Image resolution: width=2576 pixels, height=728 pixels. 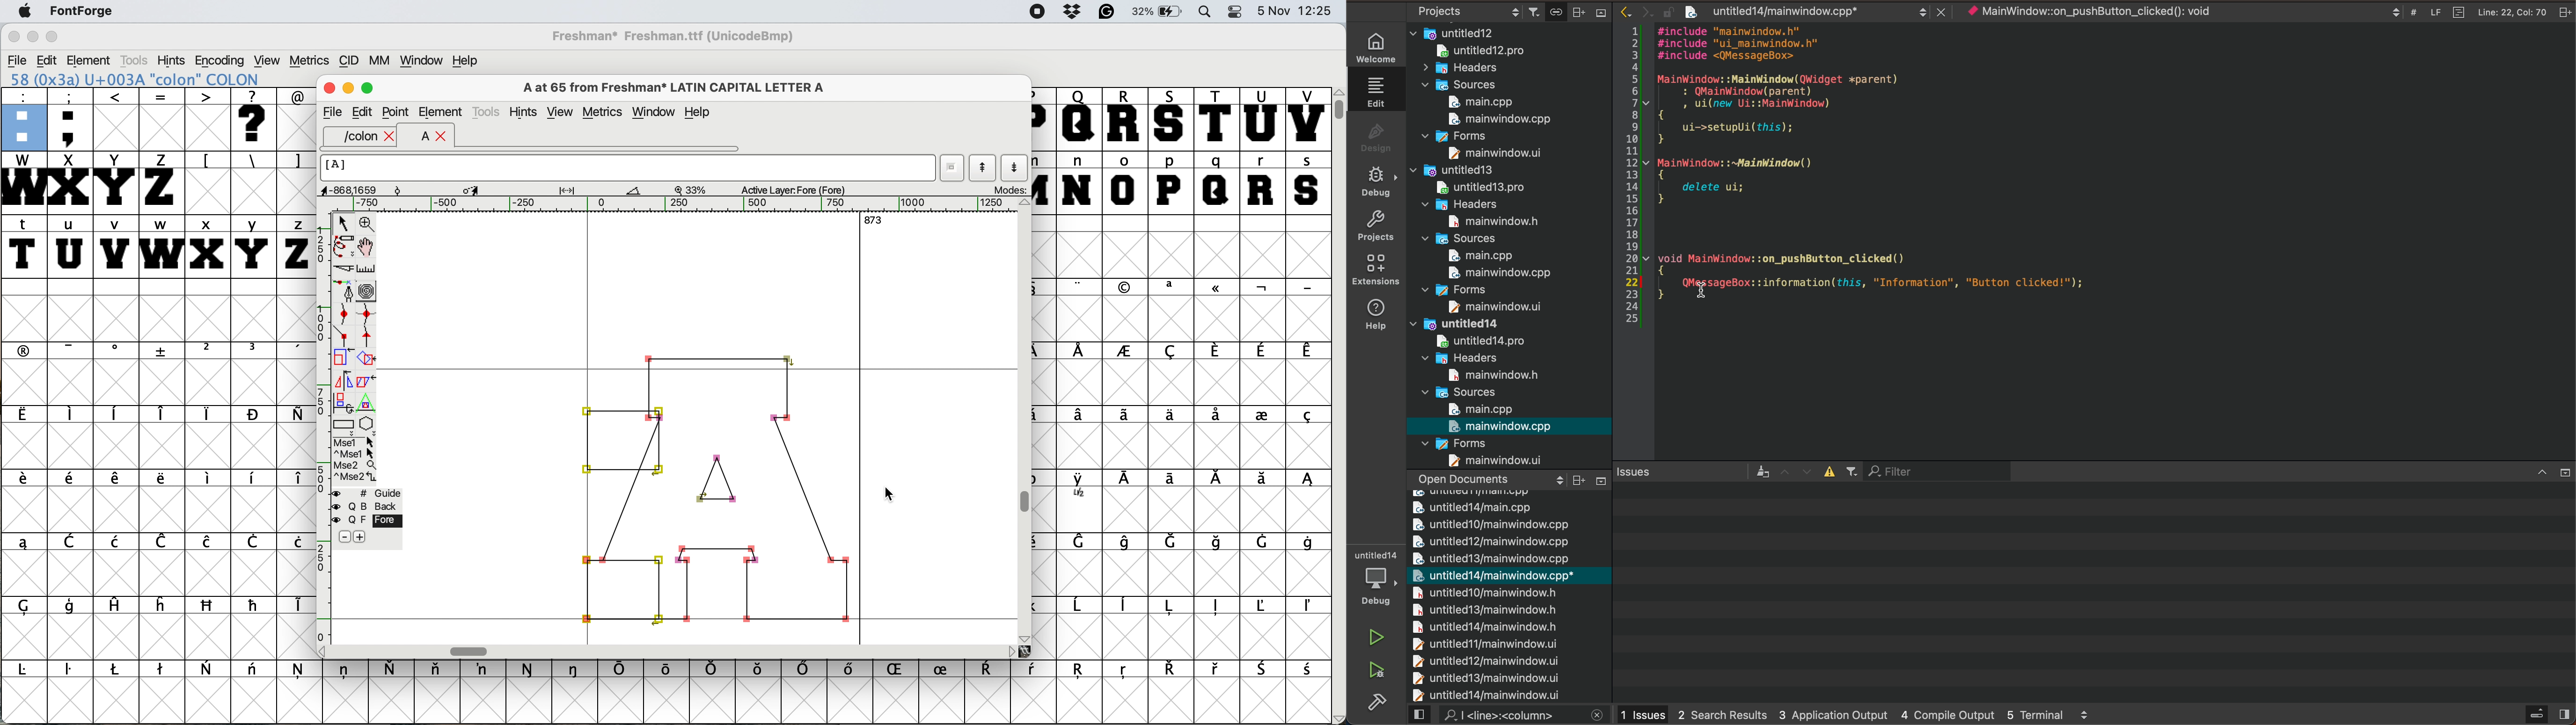 I want to click on close, so click(x=442, y=137).